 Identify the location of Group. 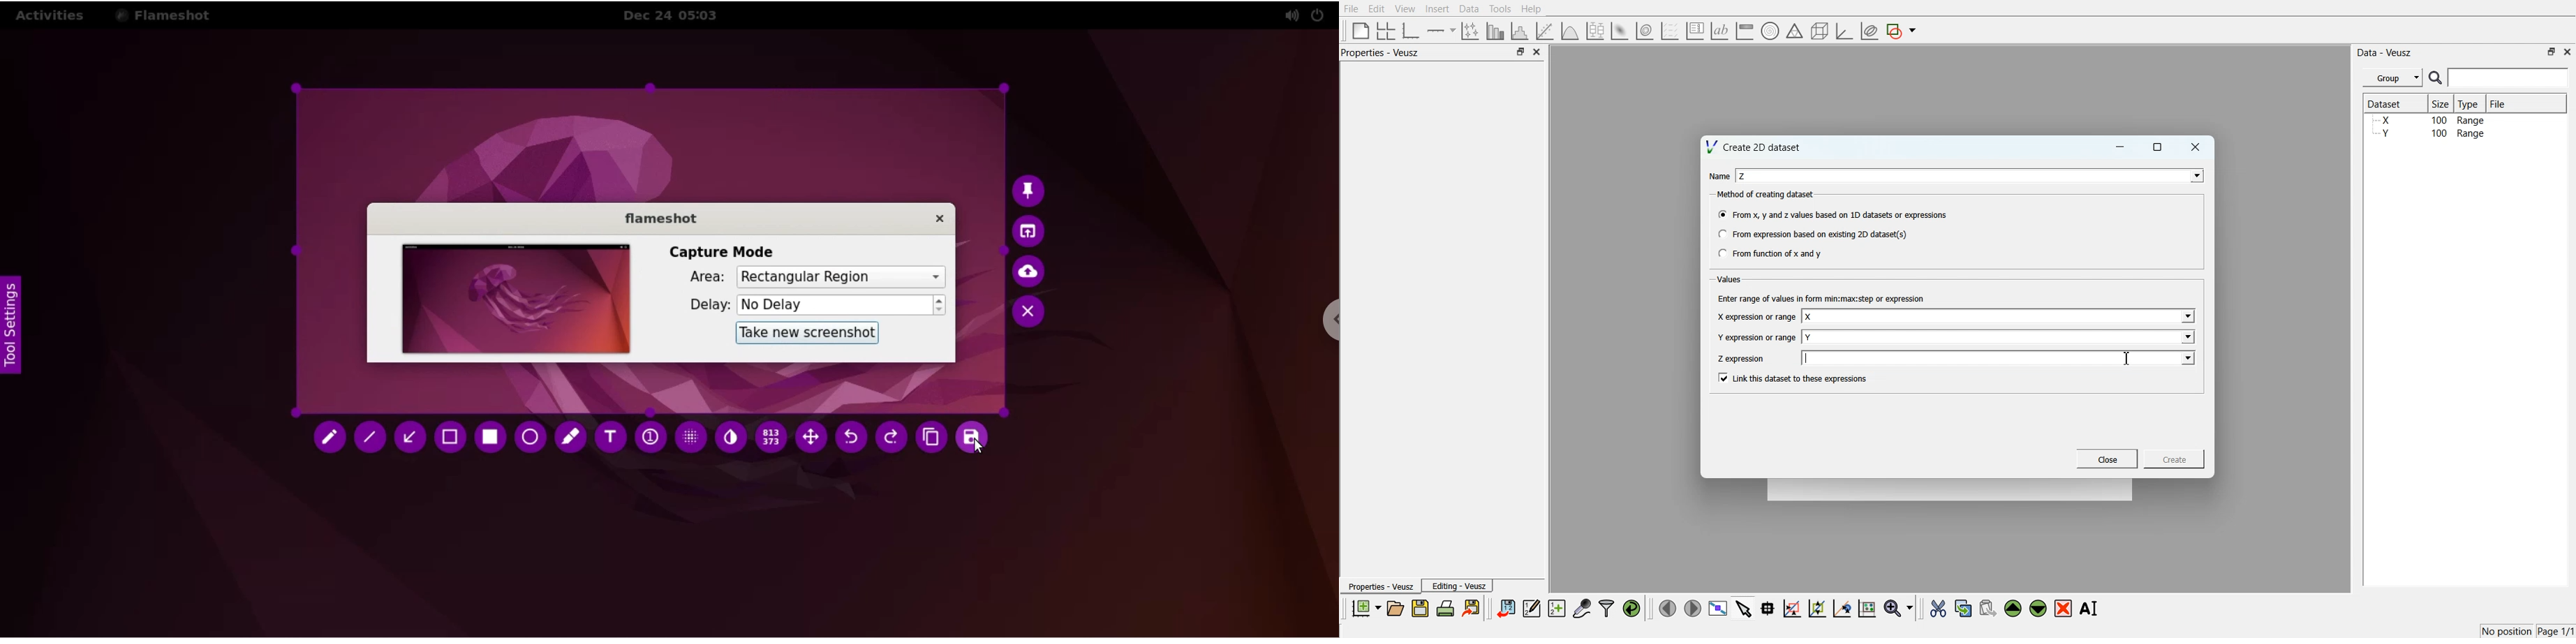
(2393, 78).